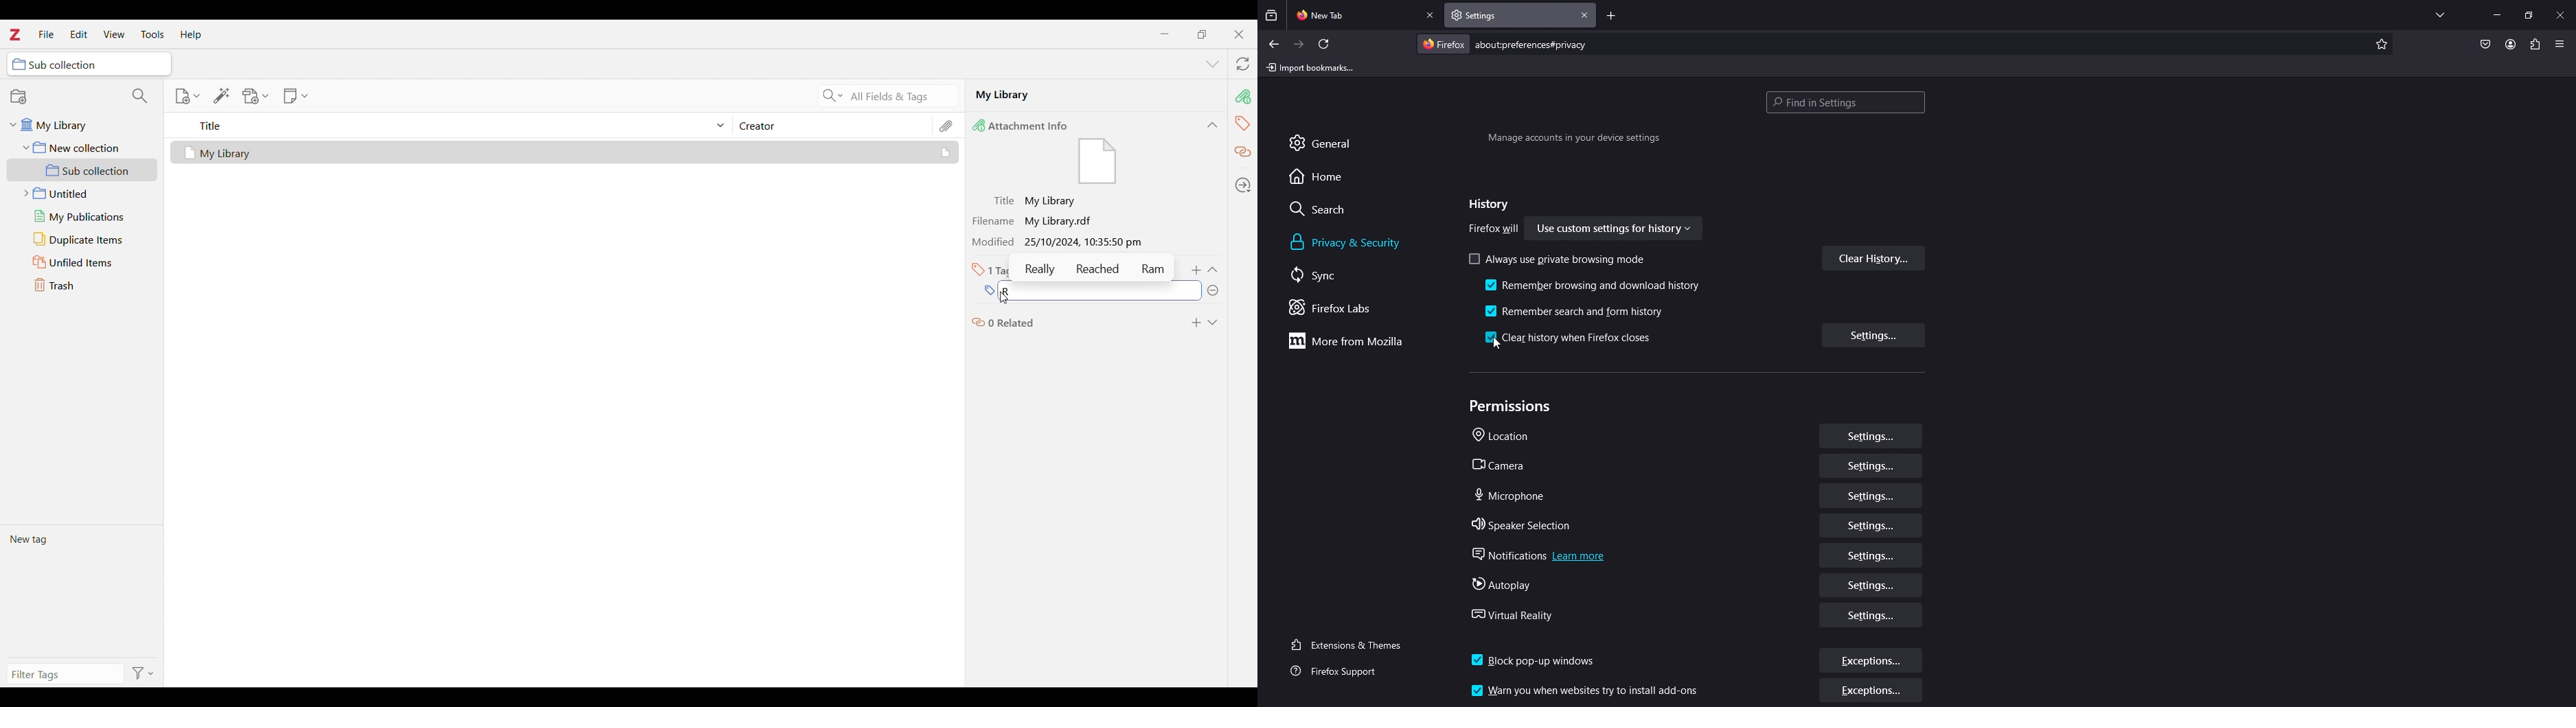  I want to click on search bar: about preferences#privacy, so click(1529, 44).